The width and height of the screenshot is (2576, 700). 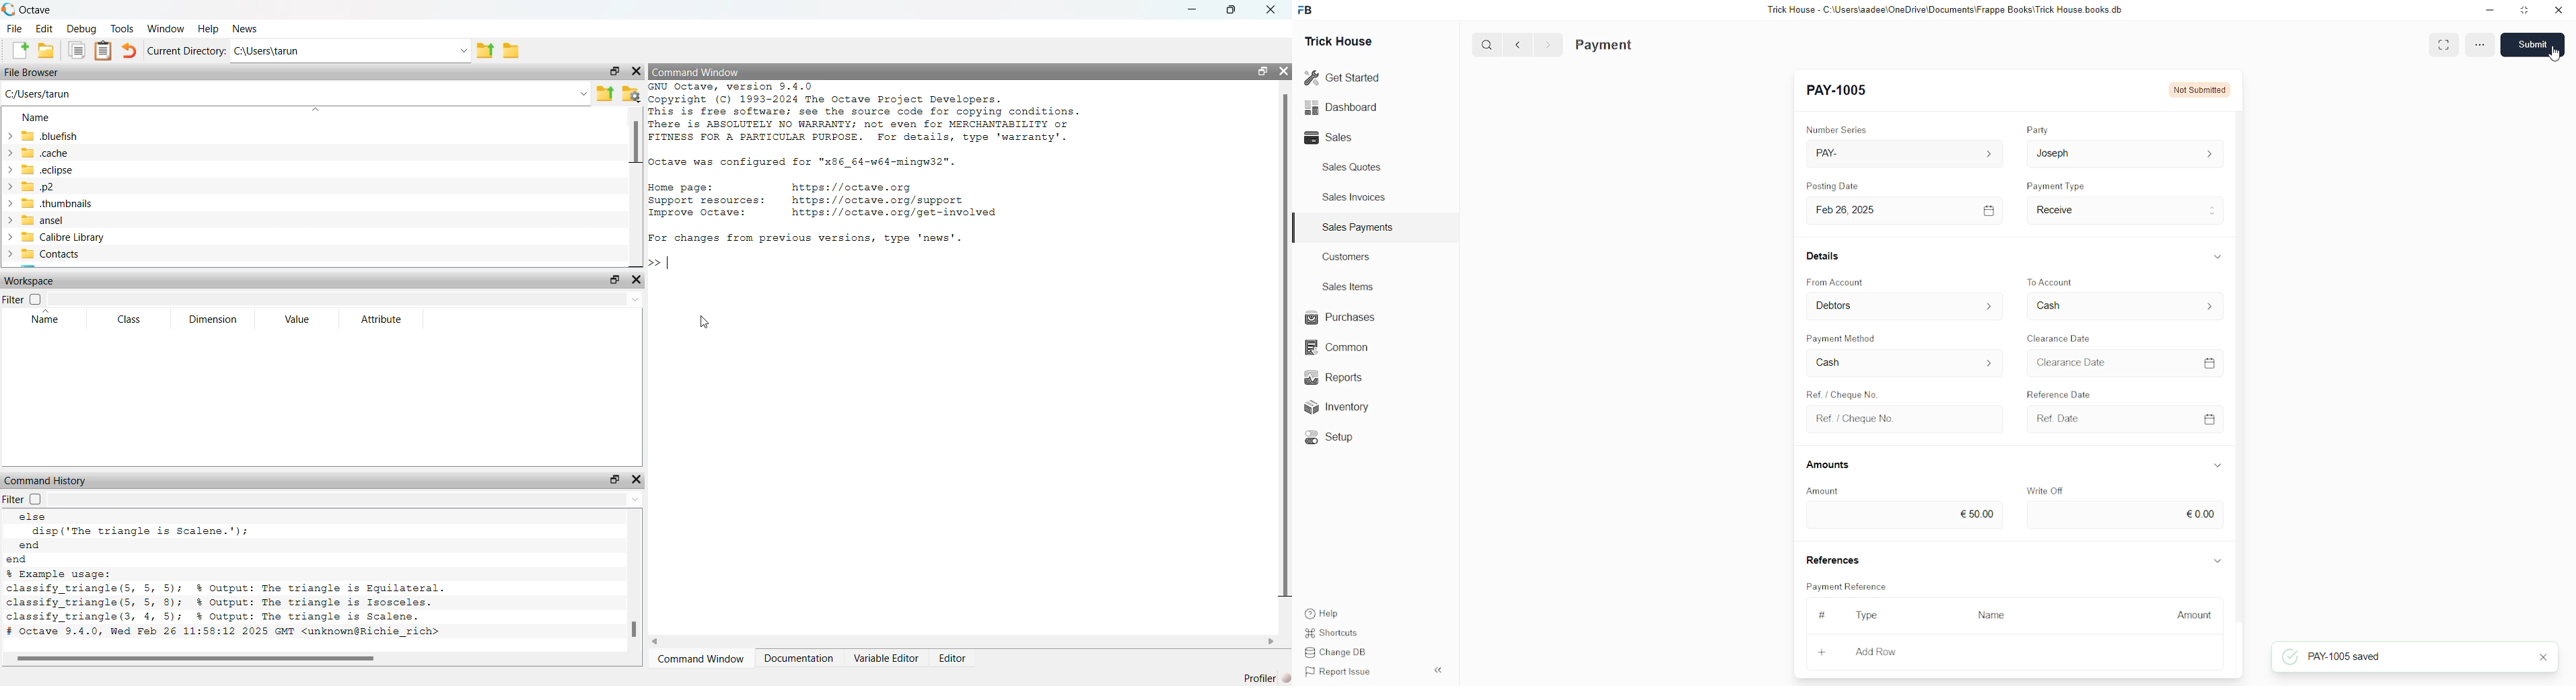 I want to click on Sales Quotes., so click(x=1354, y=166).